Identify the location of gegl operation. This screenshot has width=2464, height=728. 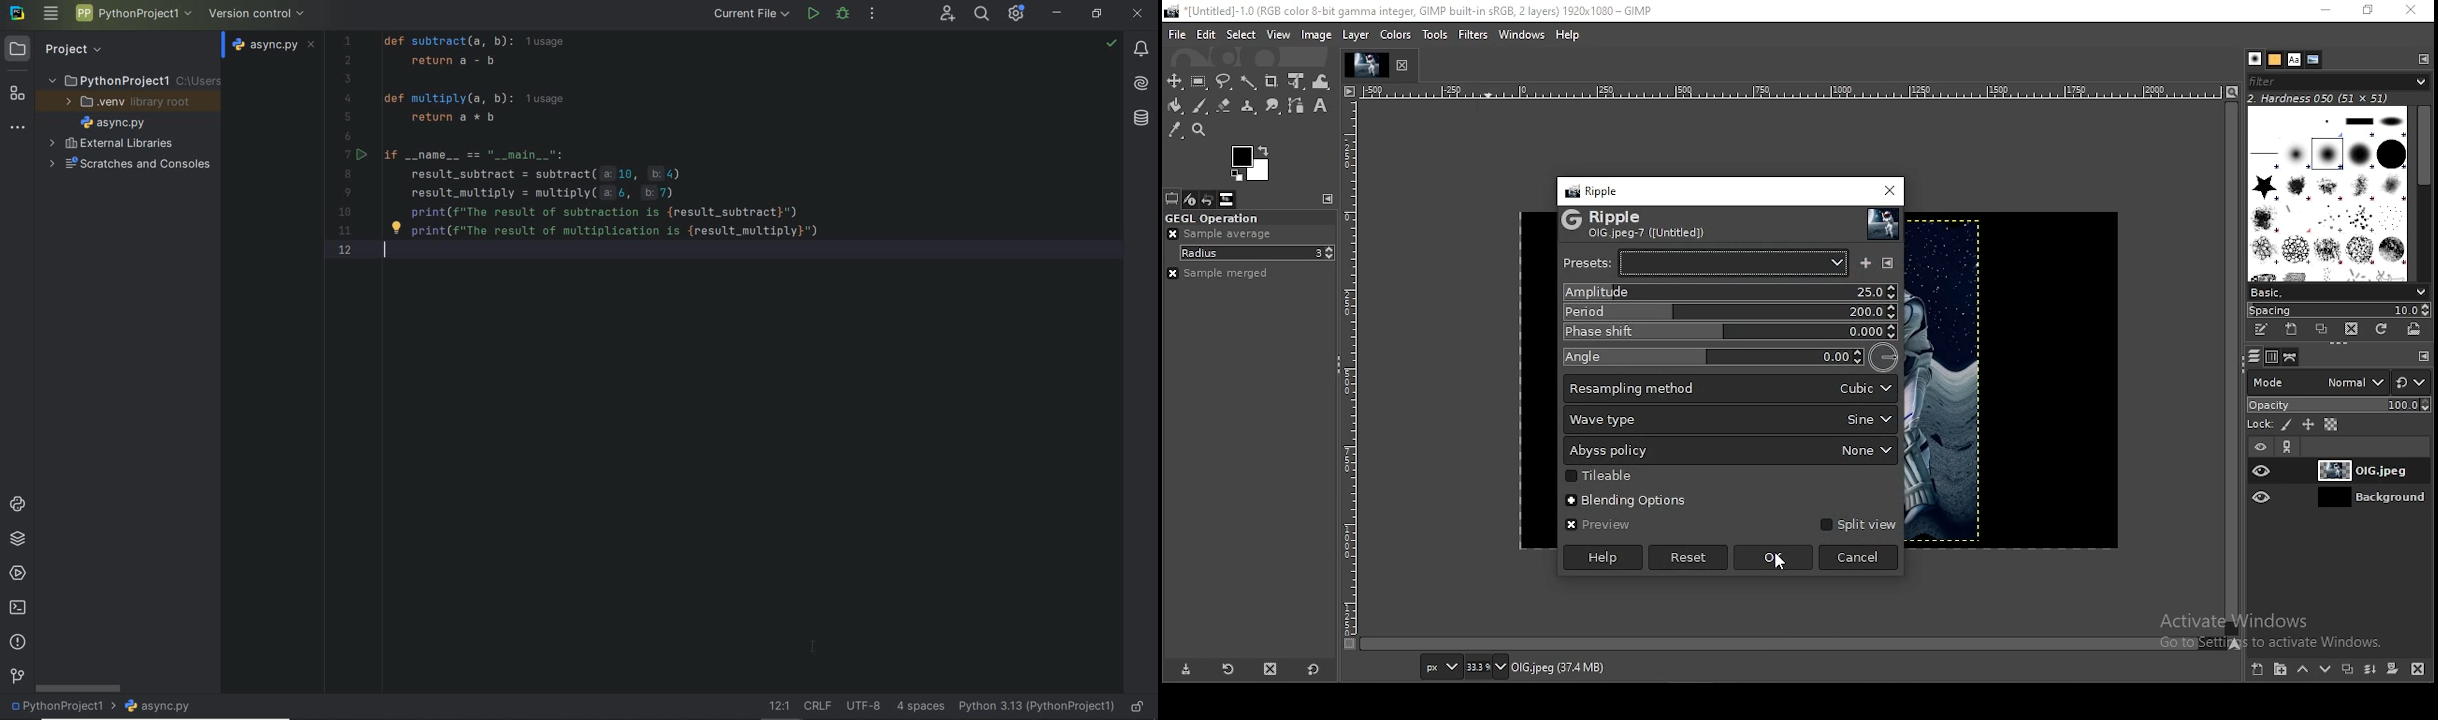
(1247, 218).